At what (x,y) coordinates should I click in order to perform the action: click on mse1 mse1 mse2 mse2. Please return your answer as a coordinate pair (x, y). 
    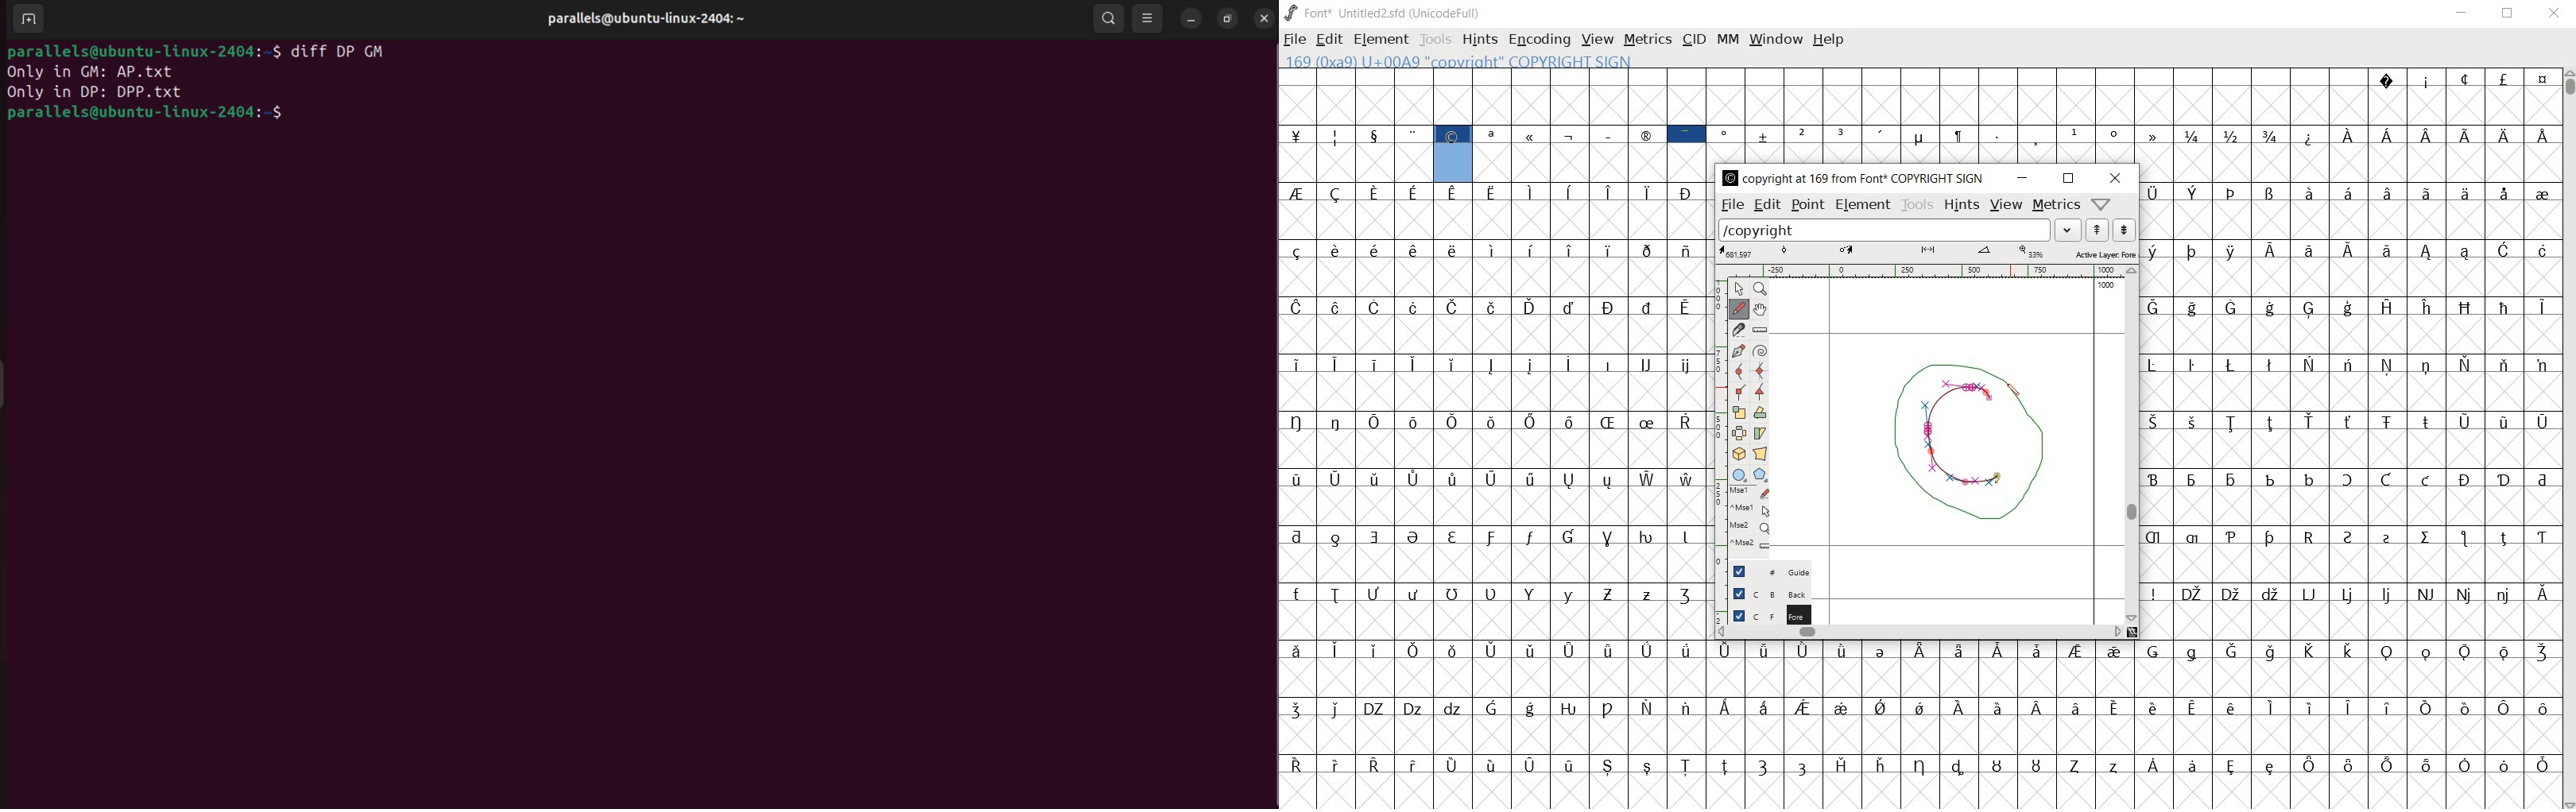
    Looking at the image, I should click on (1747, 520).